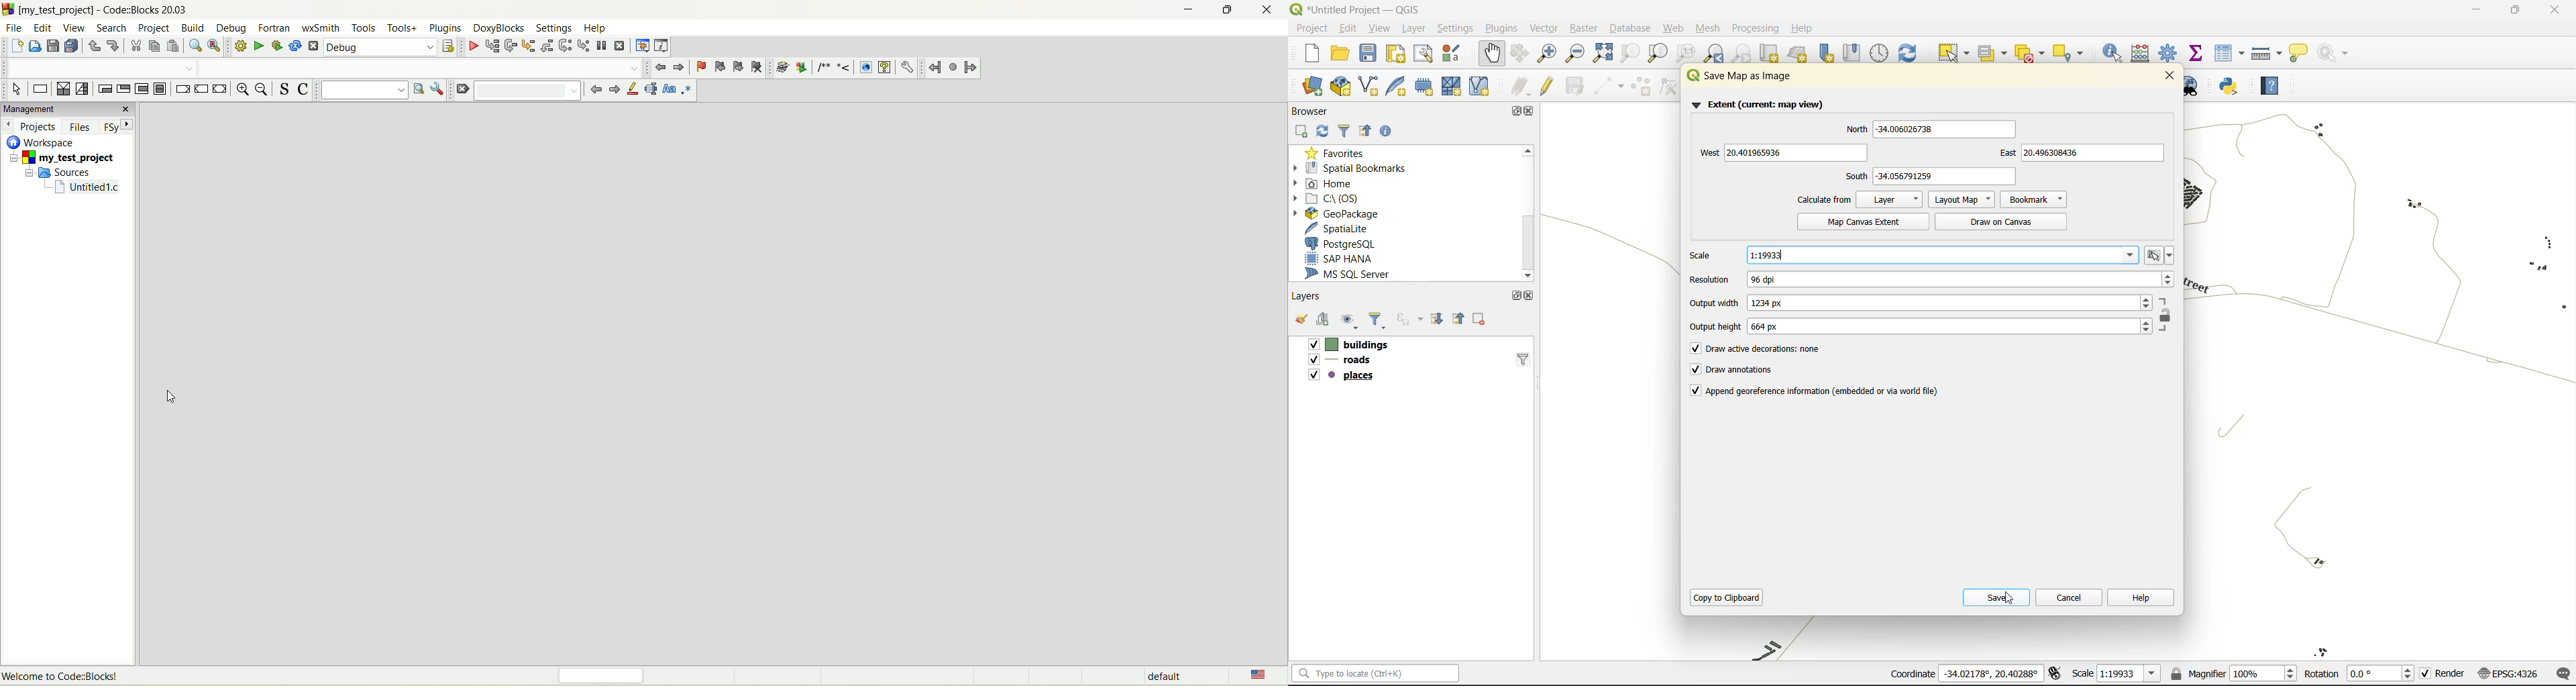 Image resolution: width=2576 pixels, height=700 pixels. Describe the element at coordinates (1727, 597) in the screenshot. I see `copy to clipboard` at that location.